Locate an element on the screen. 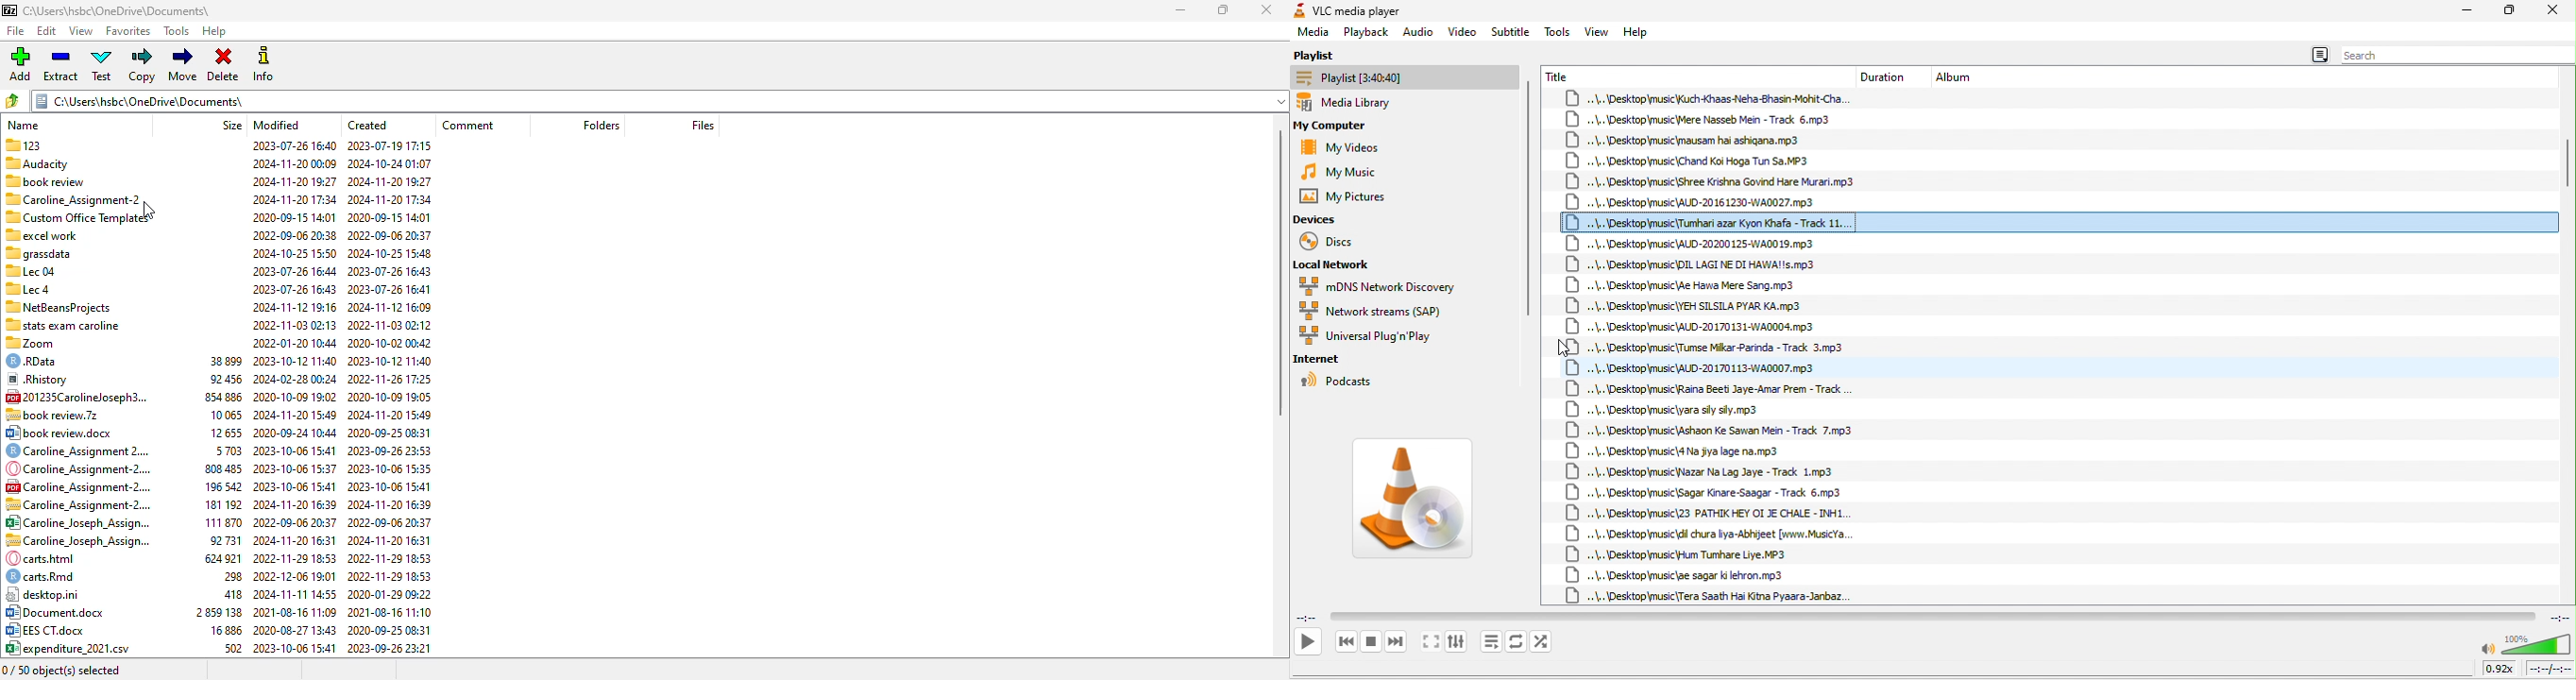  ««\.. \Desktop\music\YEH SILSILA PYAR KA.mp3 is located at coordinates (1686, 305).